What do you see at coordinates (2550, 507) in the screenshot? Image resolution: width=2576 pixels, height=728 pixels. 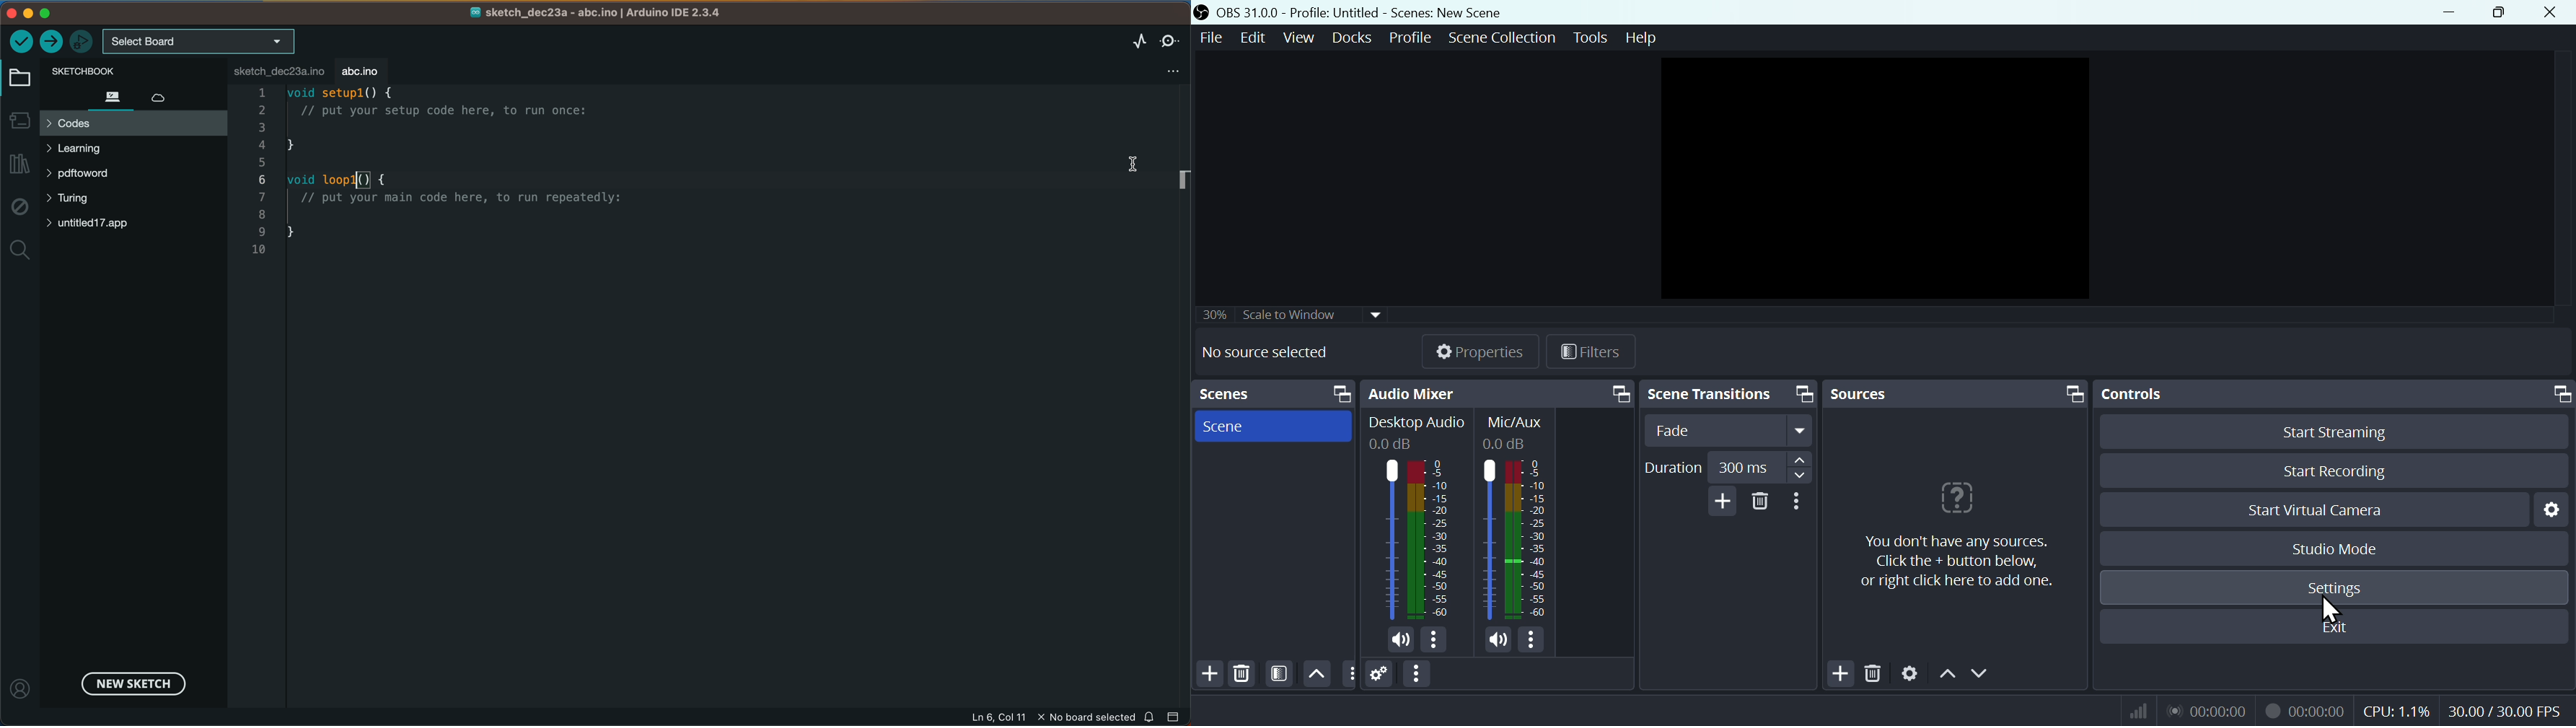 I see `Settings` at bounding box center [2550, 507].